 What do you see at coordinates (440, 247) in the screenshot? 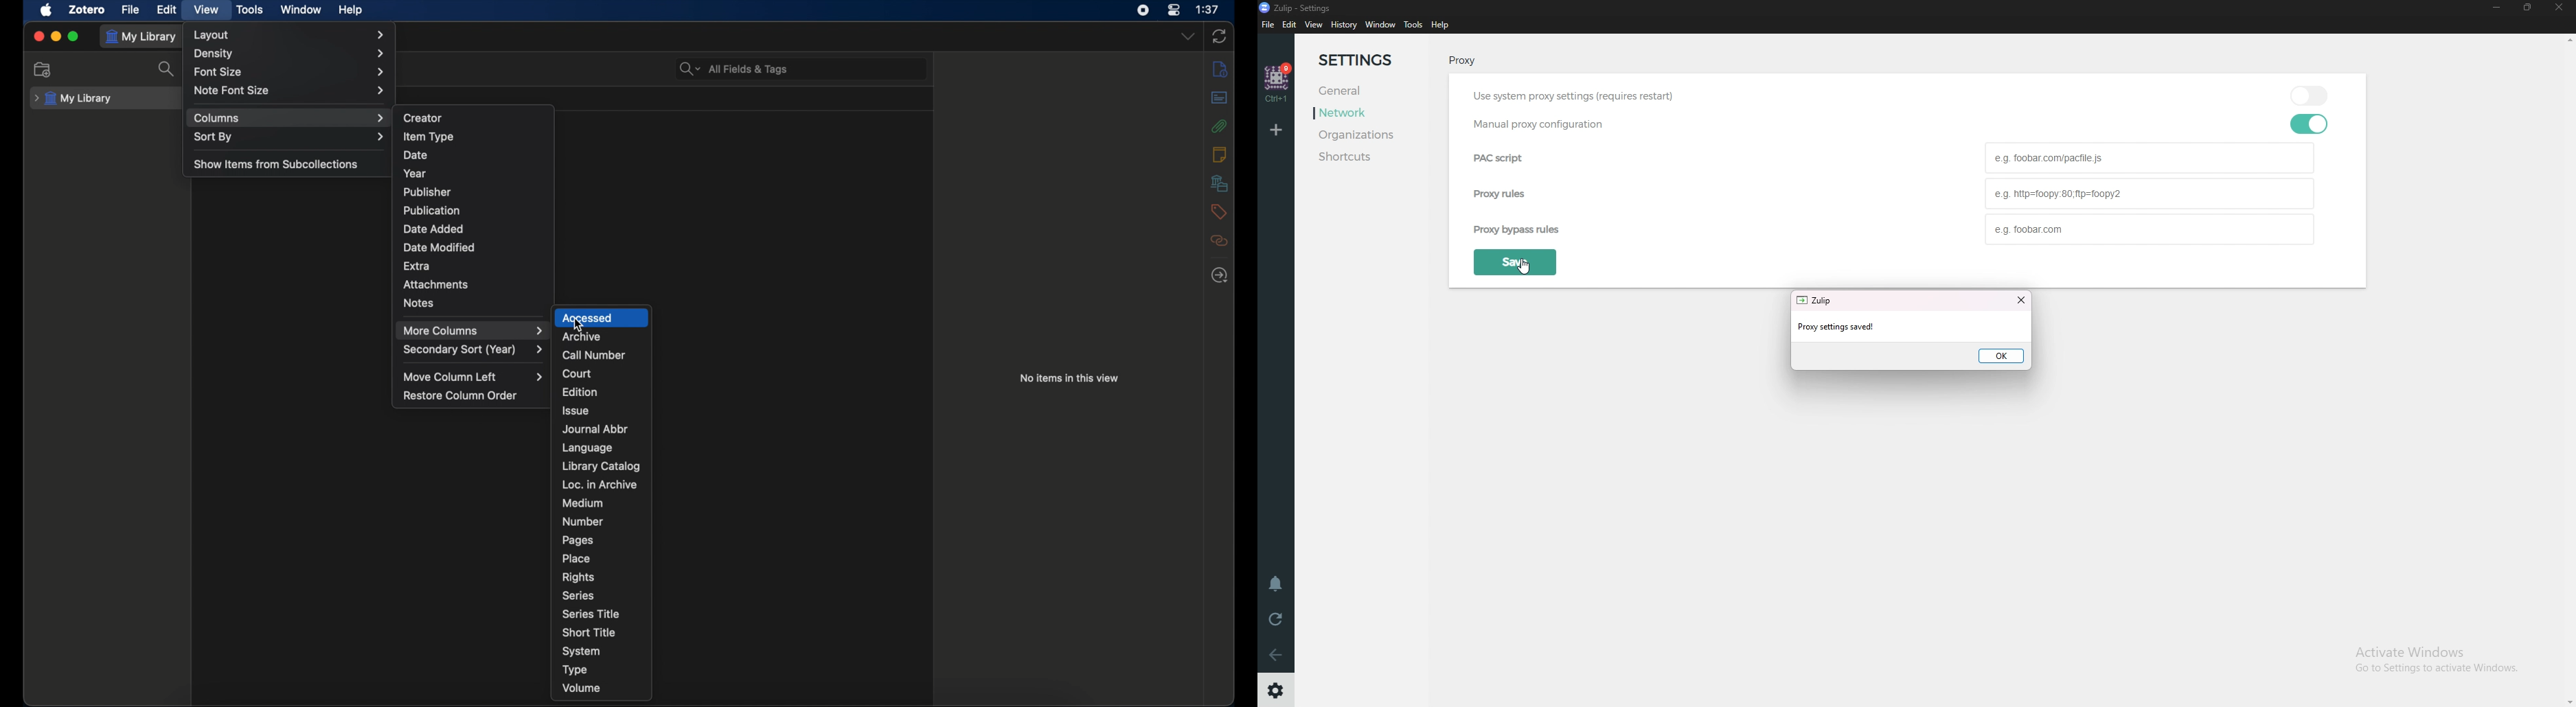
I see `date modified` at bounding box center [440, 247].